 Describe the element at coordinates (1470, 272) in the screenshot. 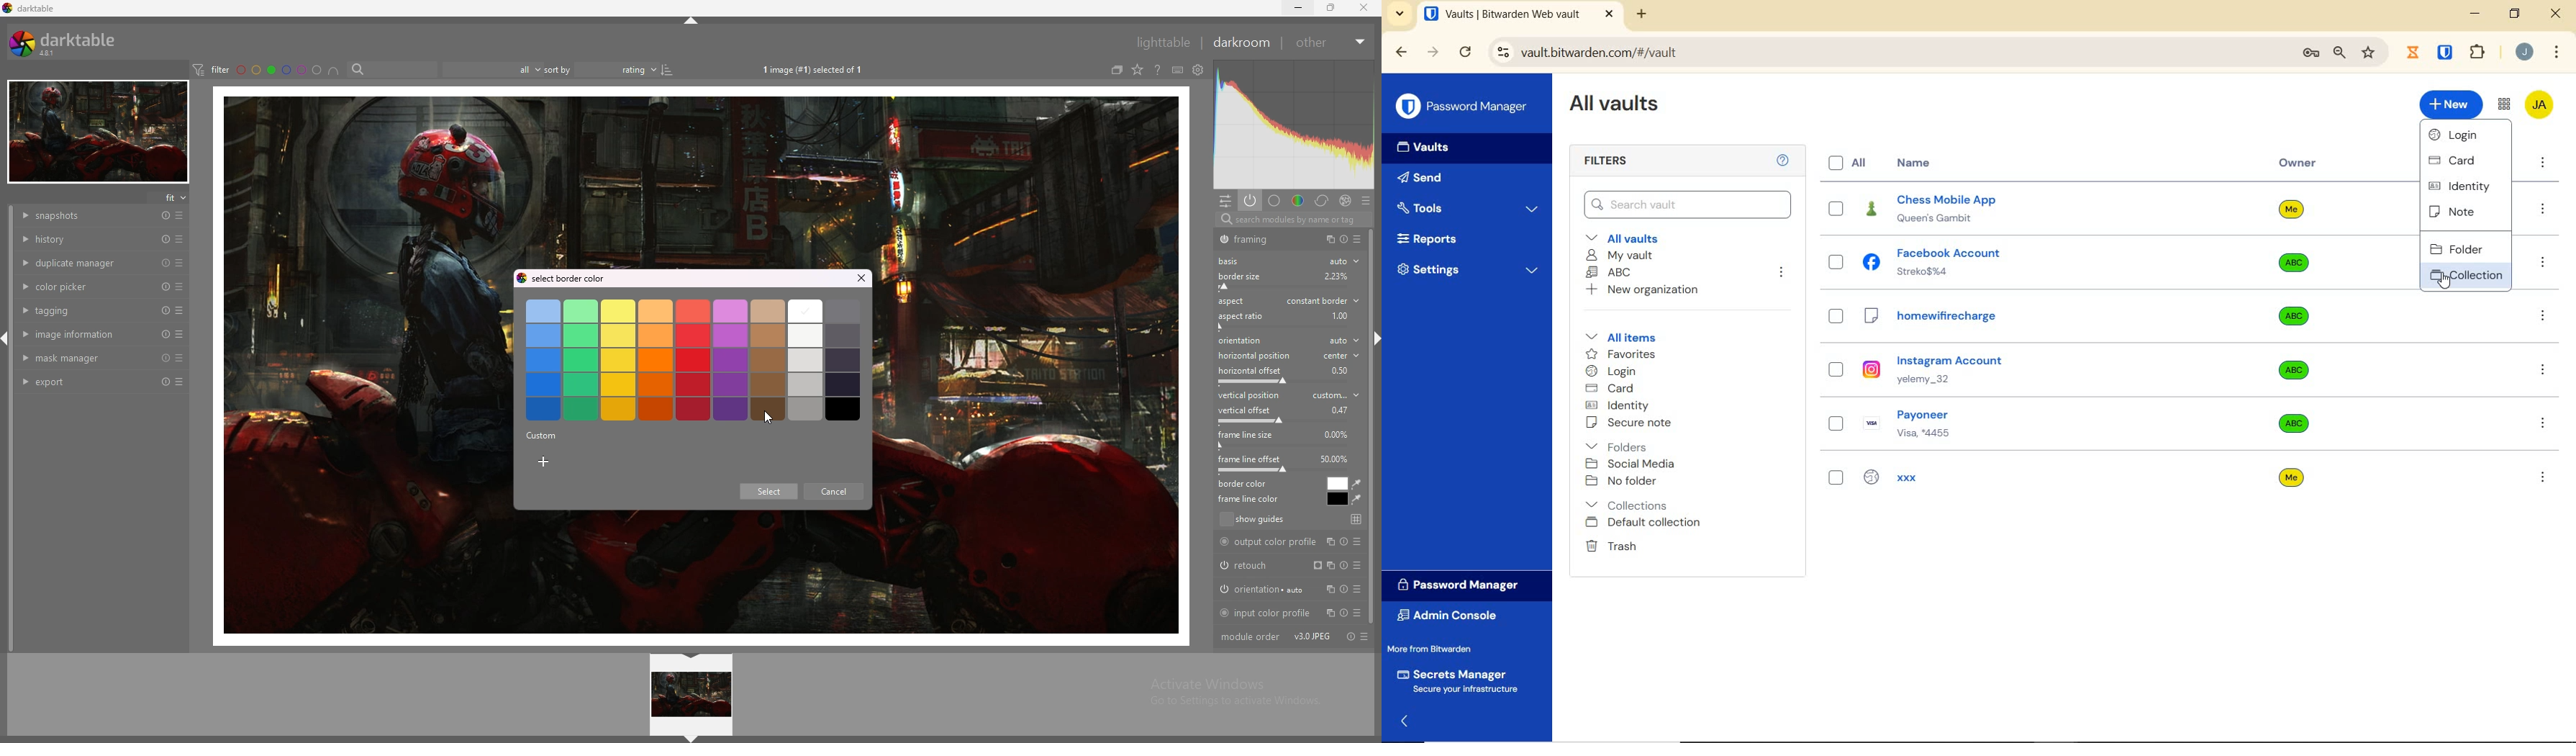

I see `Settings` at that location.